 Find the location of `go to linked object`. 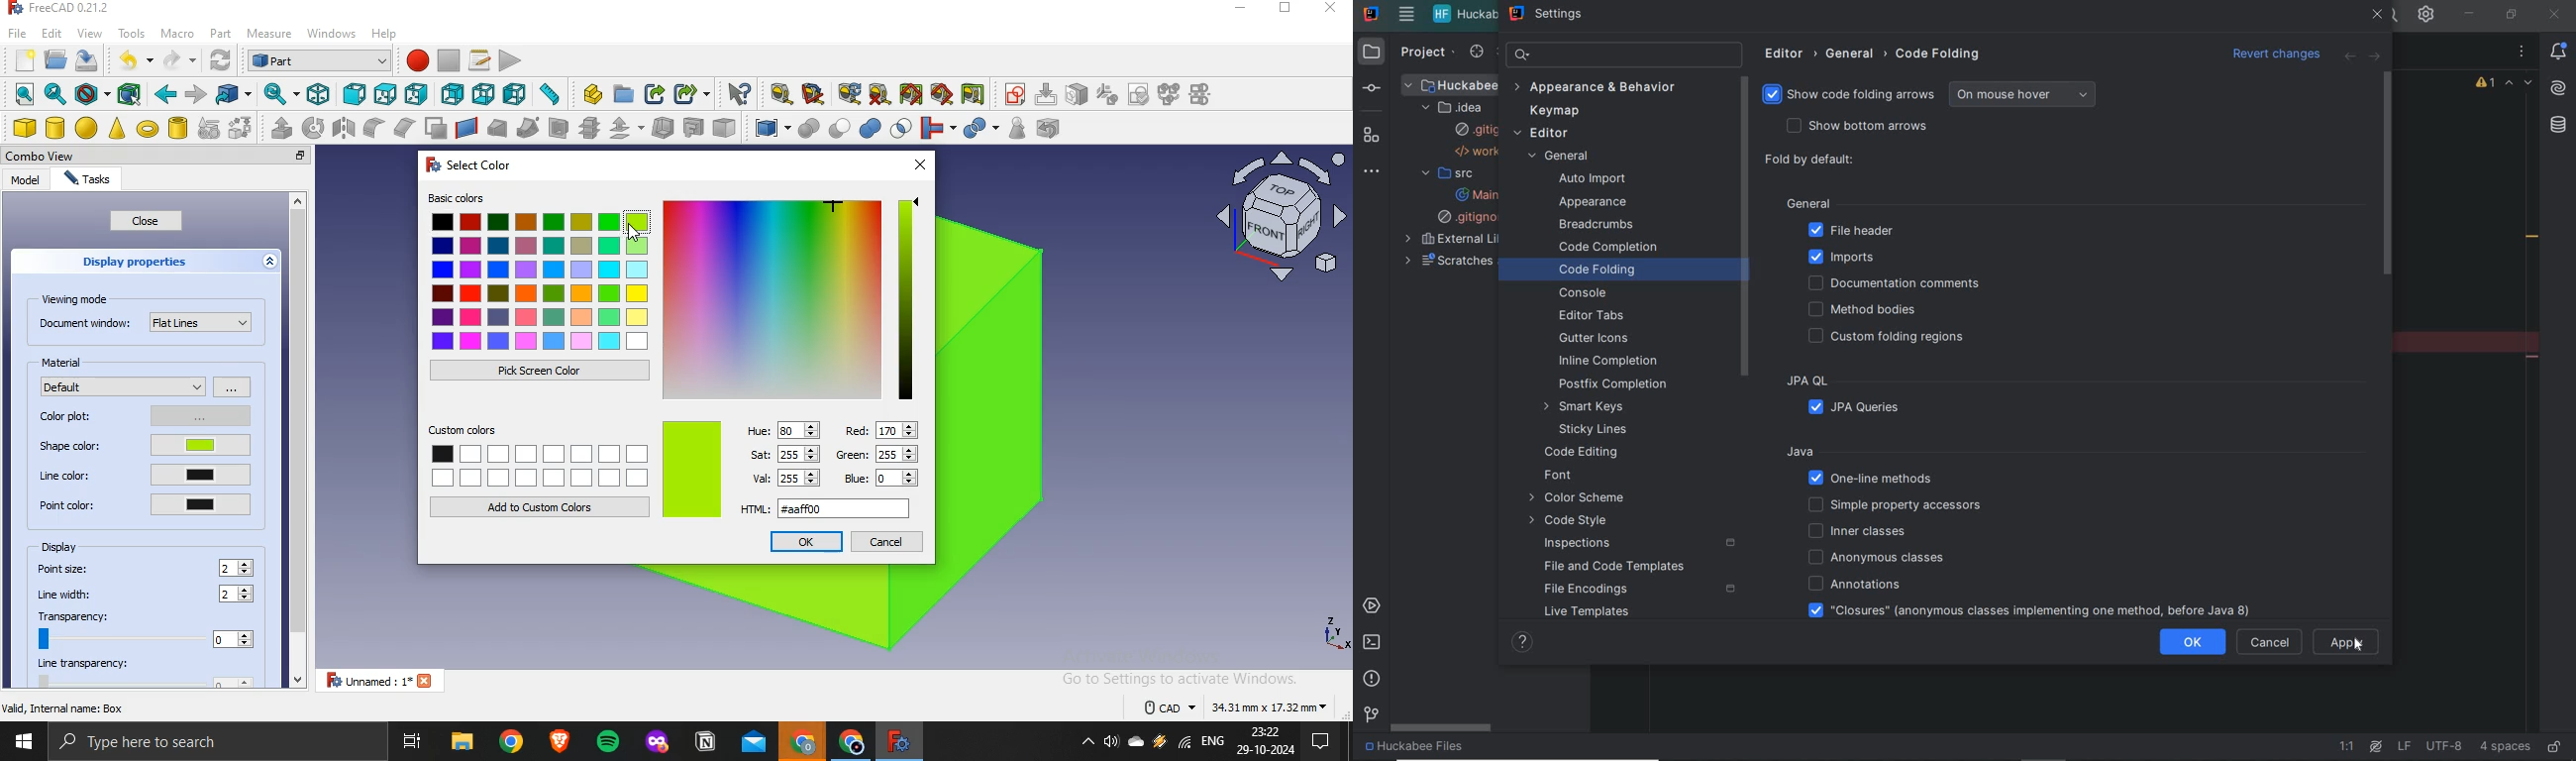

go to linked object is located at coordinates (234, 93).